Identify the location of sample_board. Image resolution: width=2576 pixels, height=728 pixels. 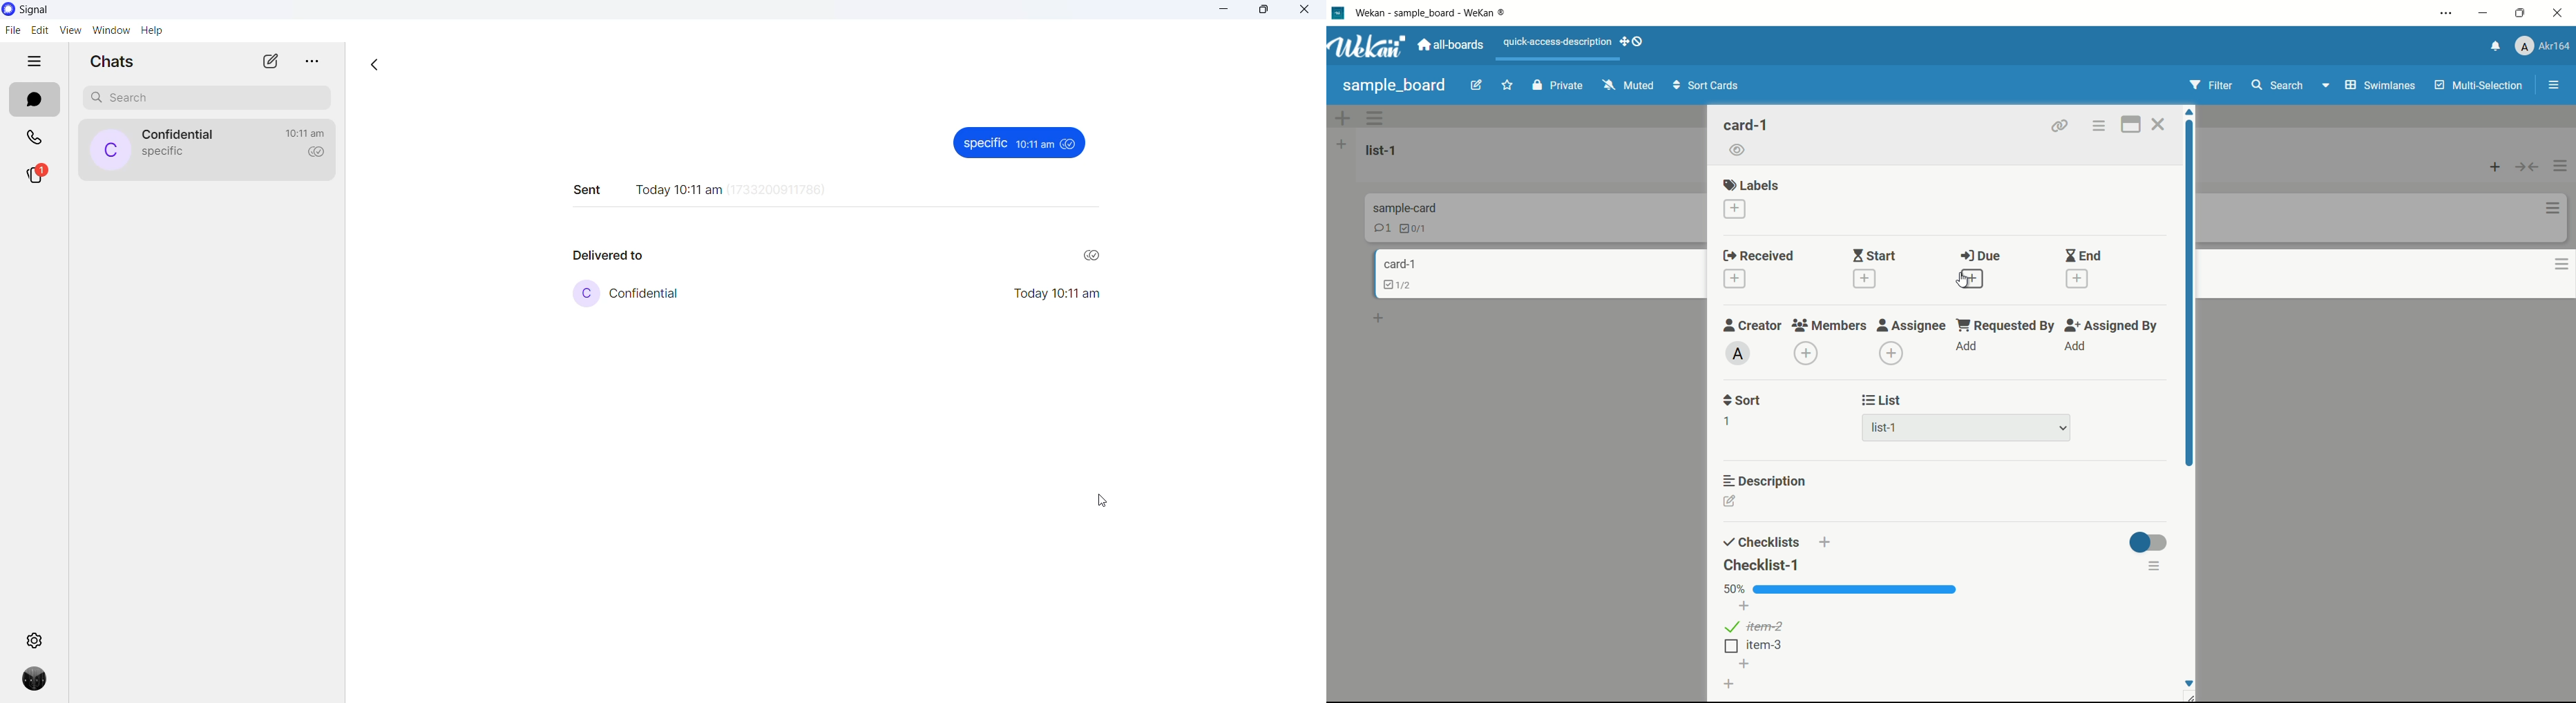
(1391, 85).